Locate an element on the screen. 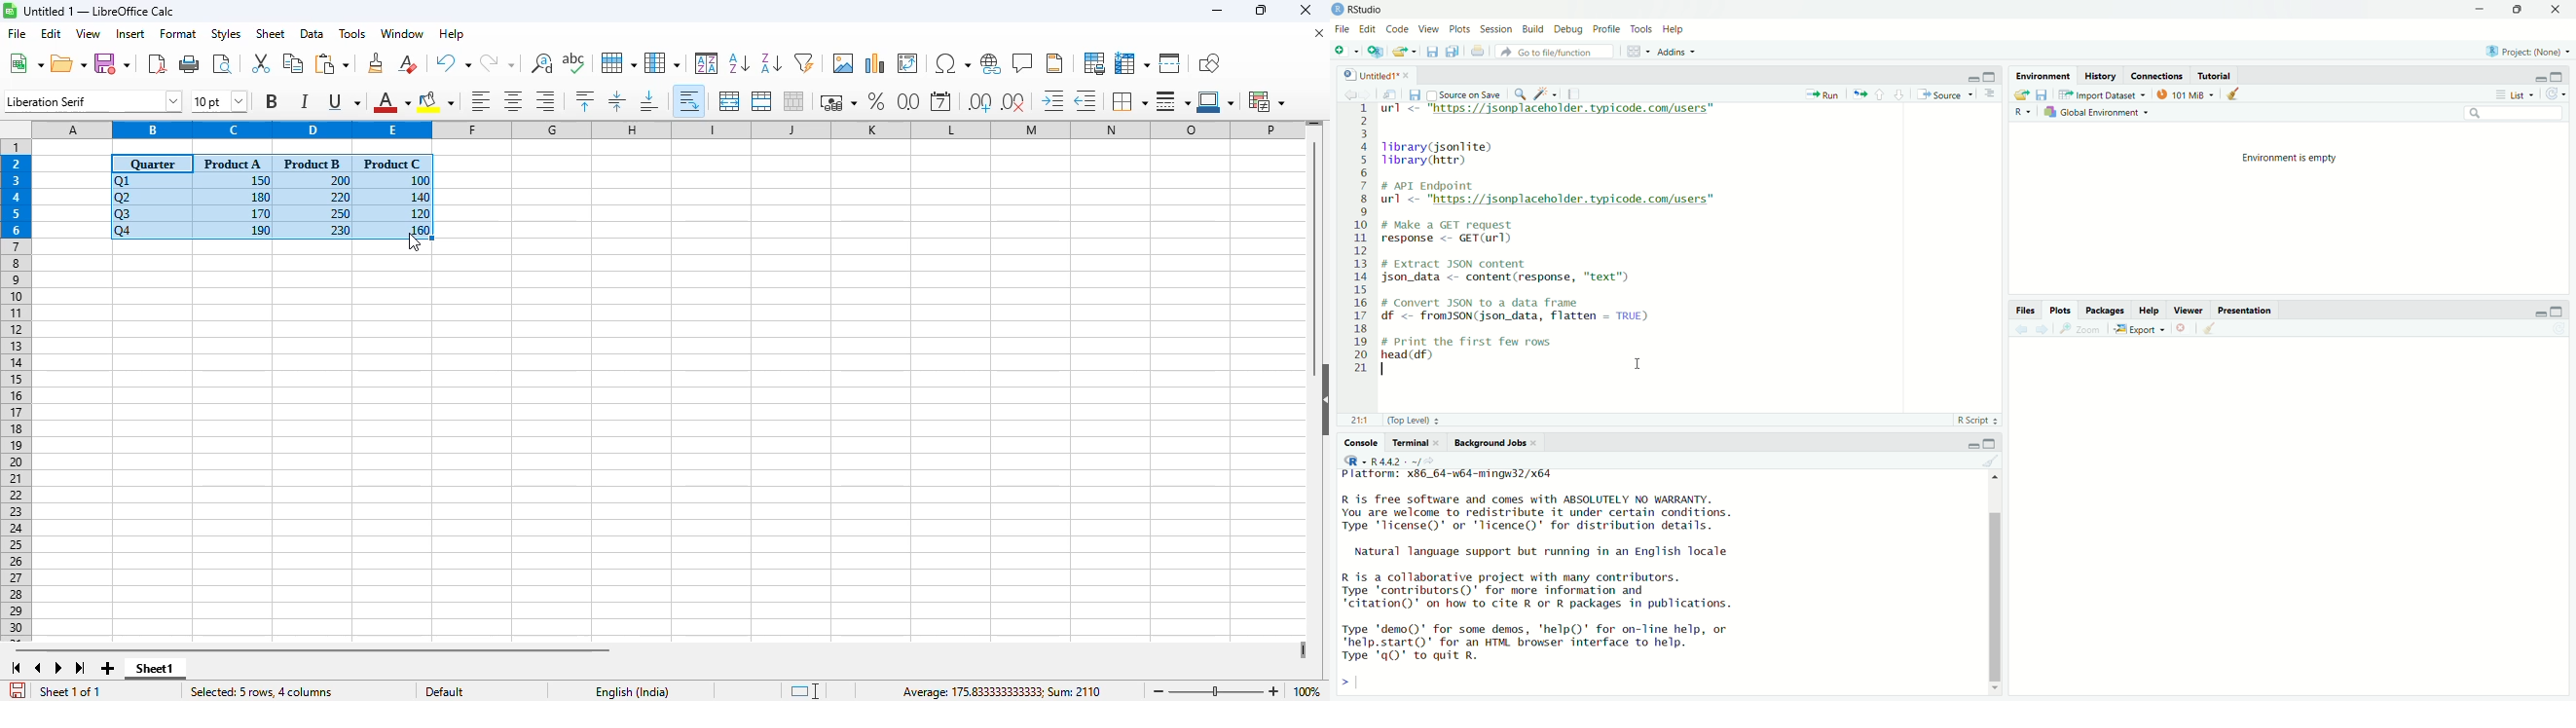 Image resolution: width=2576 pixels, height=728 pixels. font size is located at coordinates (218, 101).